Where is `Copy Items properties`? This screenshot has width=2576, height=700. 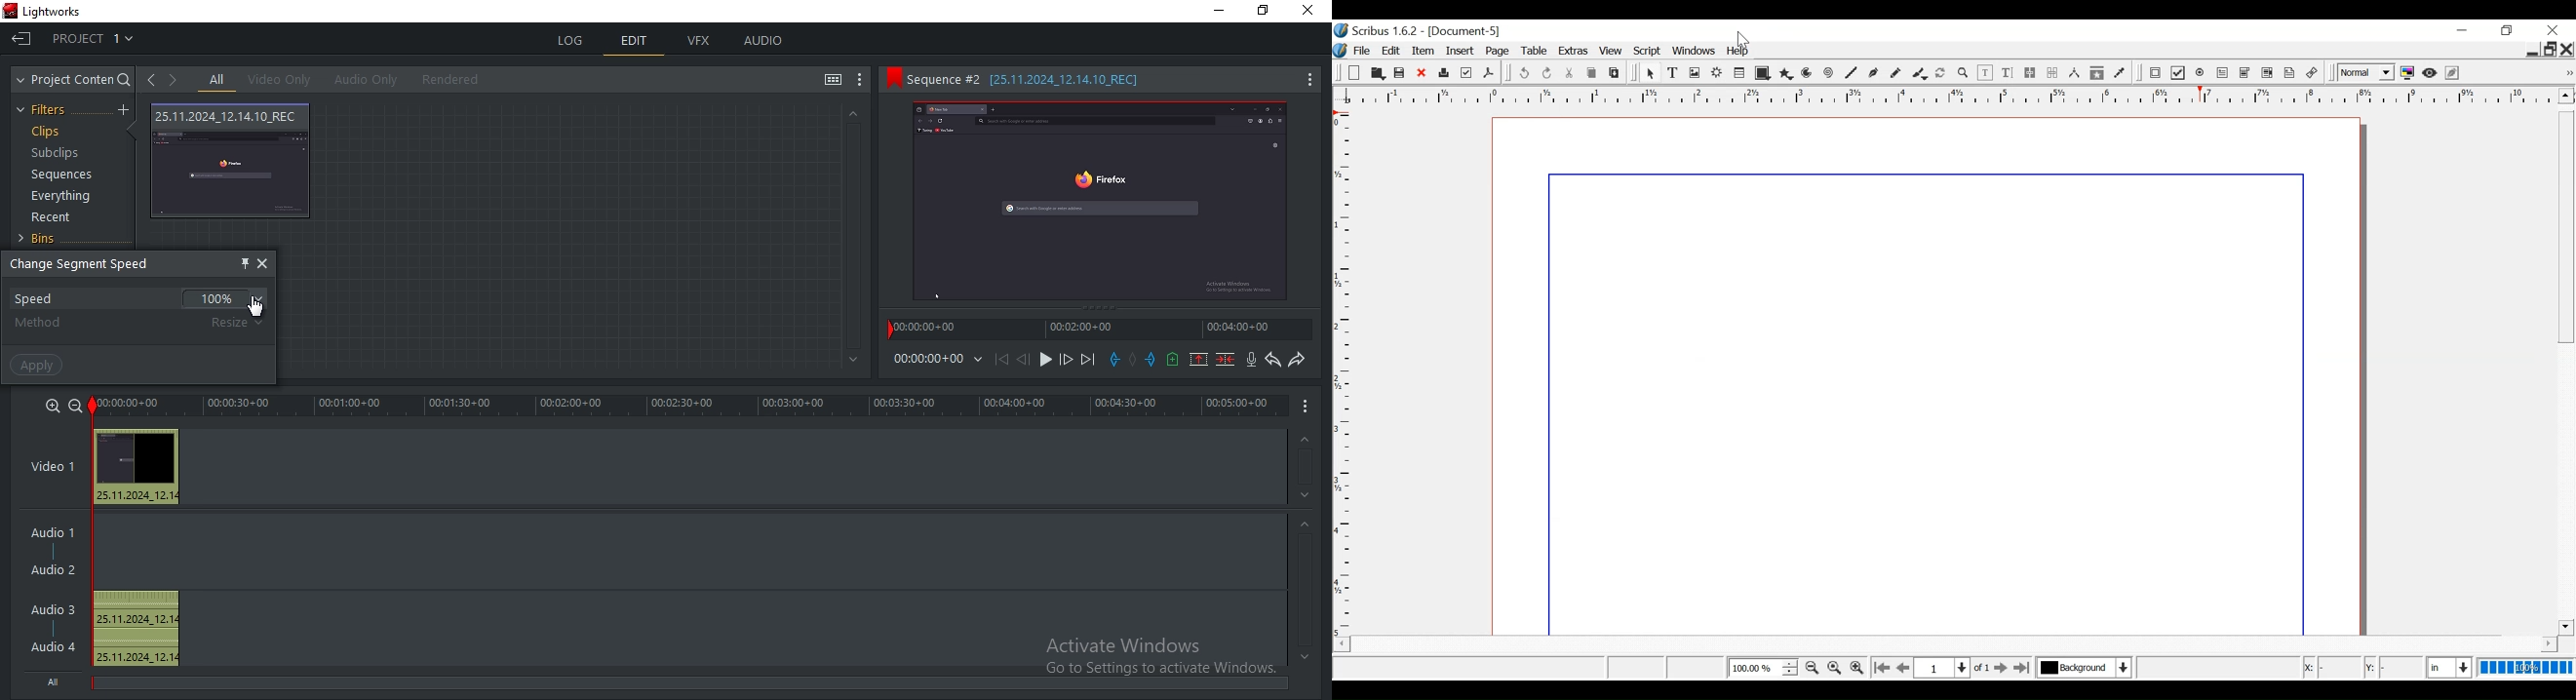
Copy Items properties is located at coordinates (2097, 74).